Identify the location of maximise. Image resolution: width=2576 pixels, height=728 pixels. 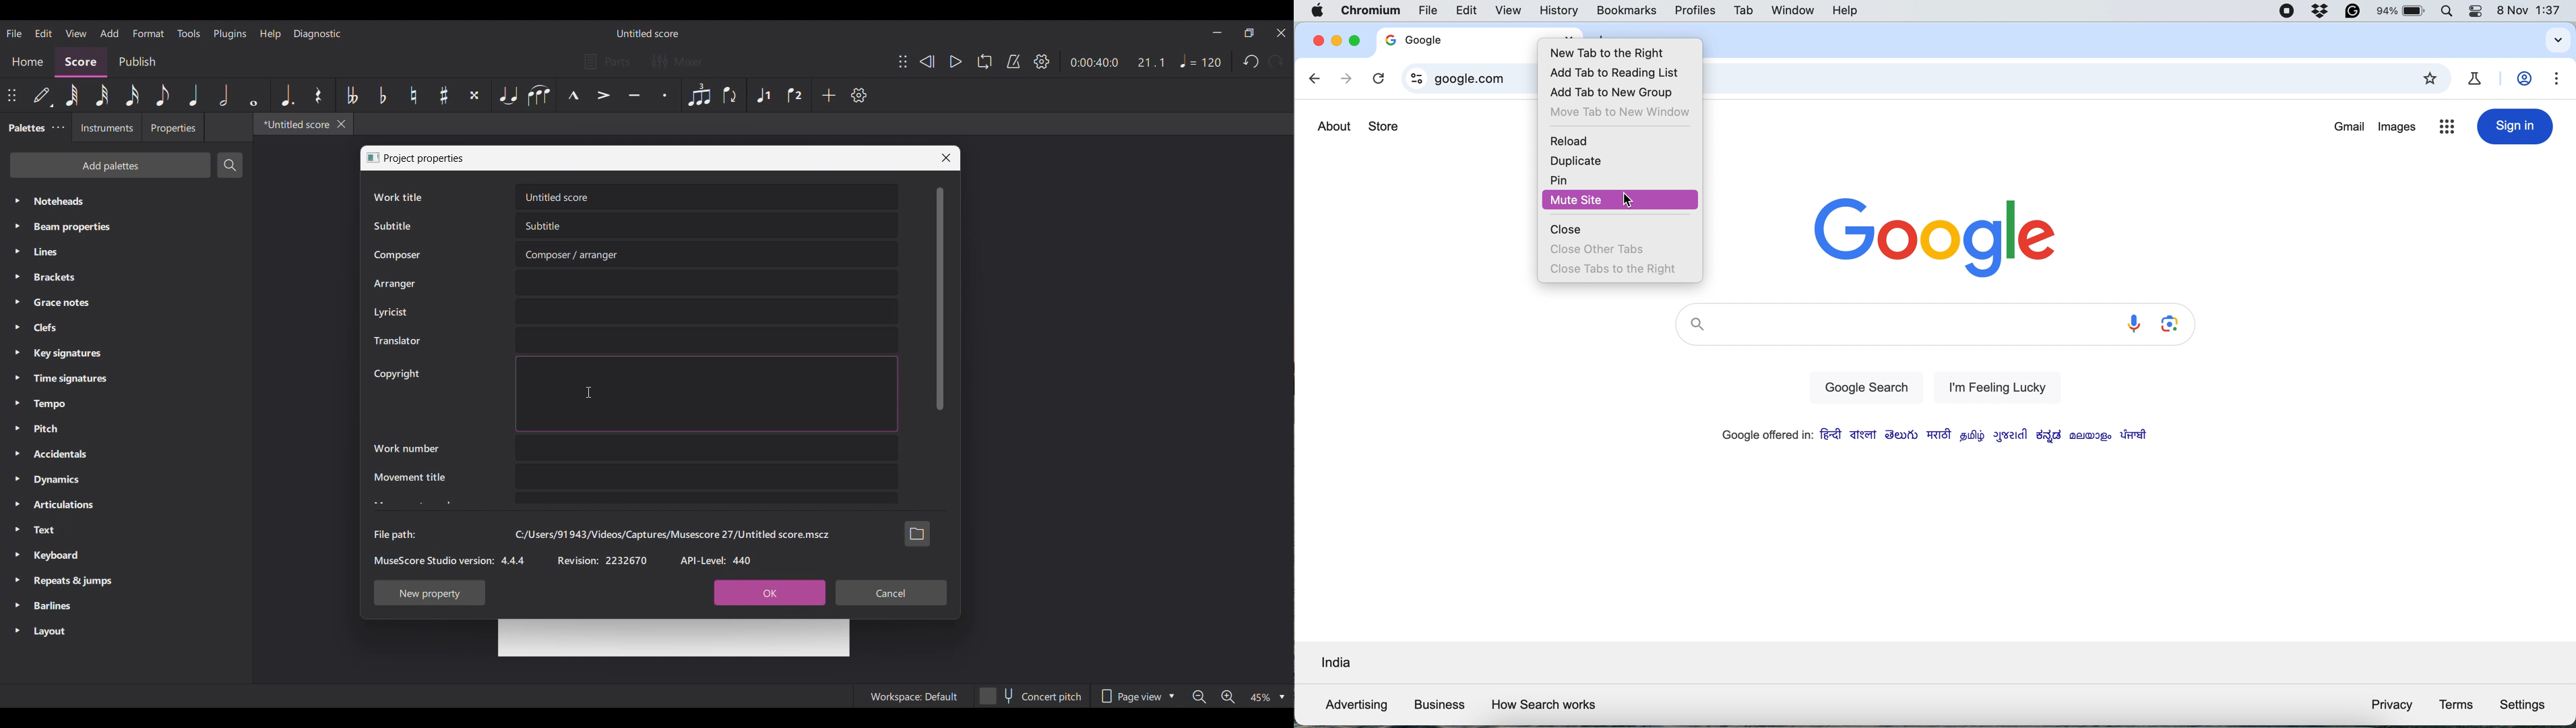
(1352, 41).